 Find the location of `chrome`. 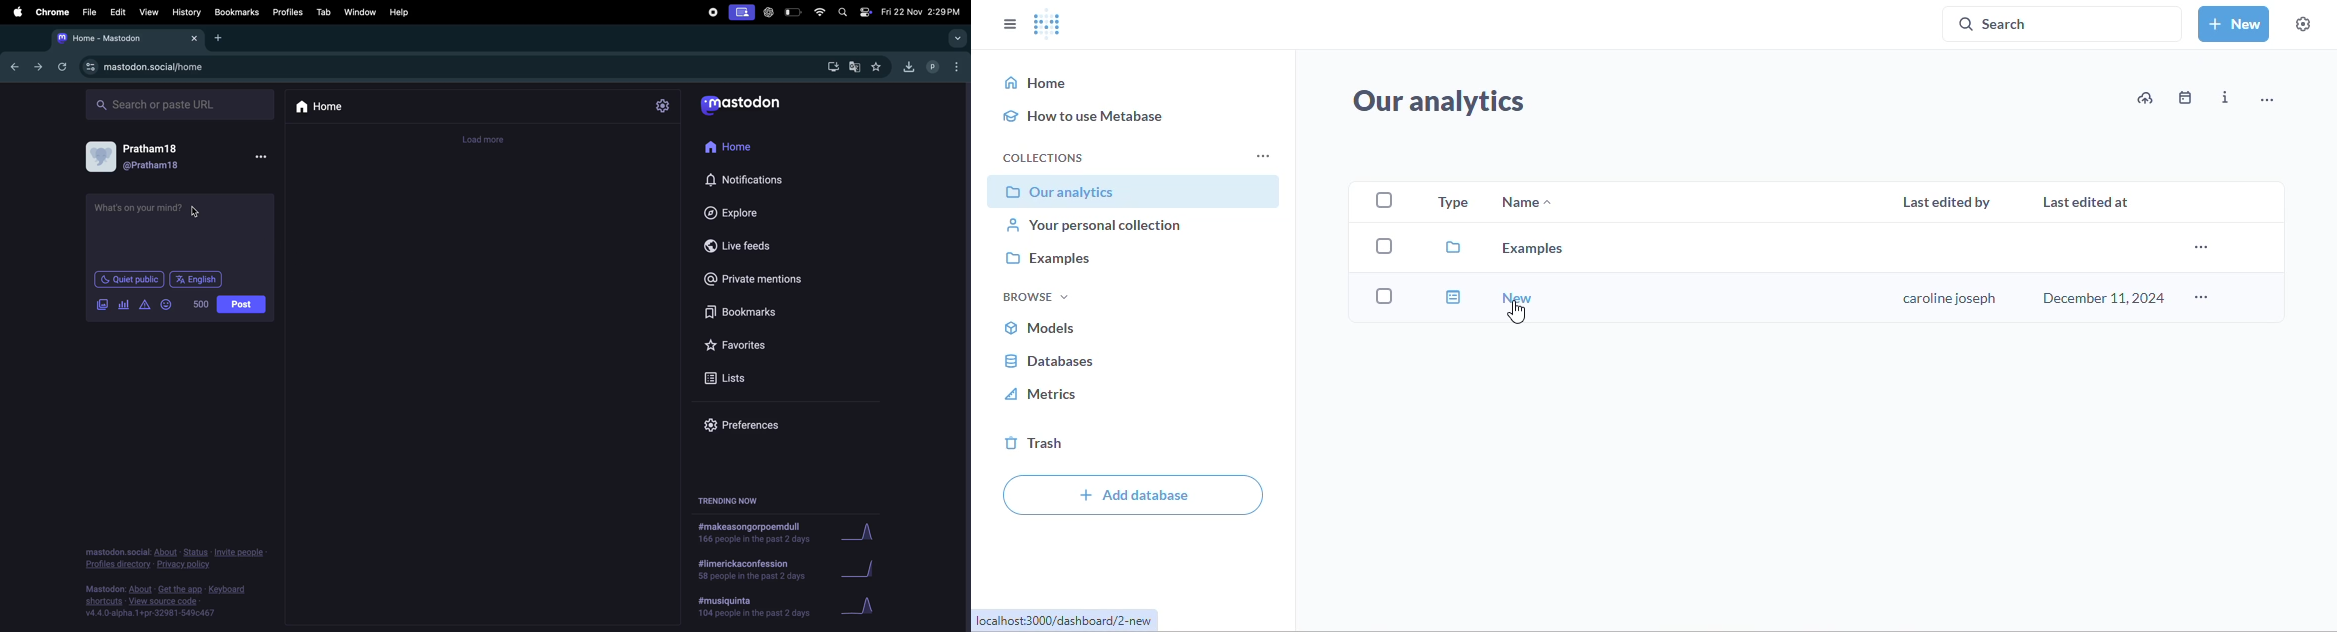

chrome is located at coordinates (49, 11).